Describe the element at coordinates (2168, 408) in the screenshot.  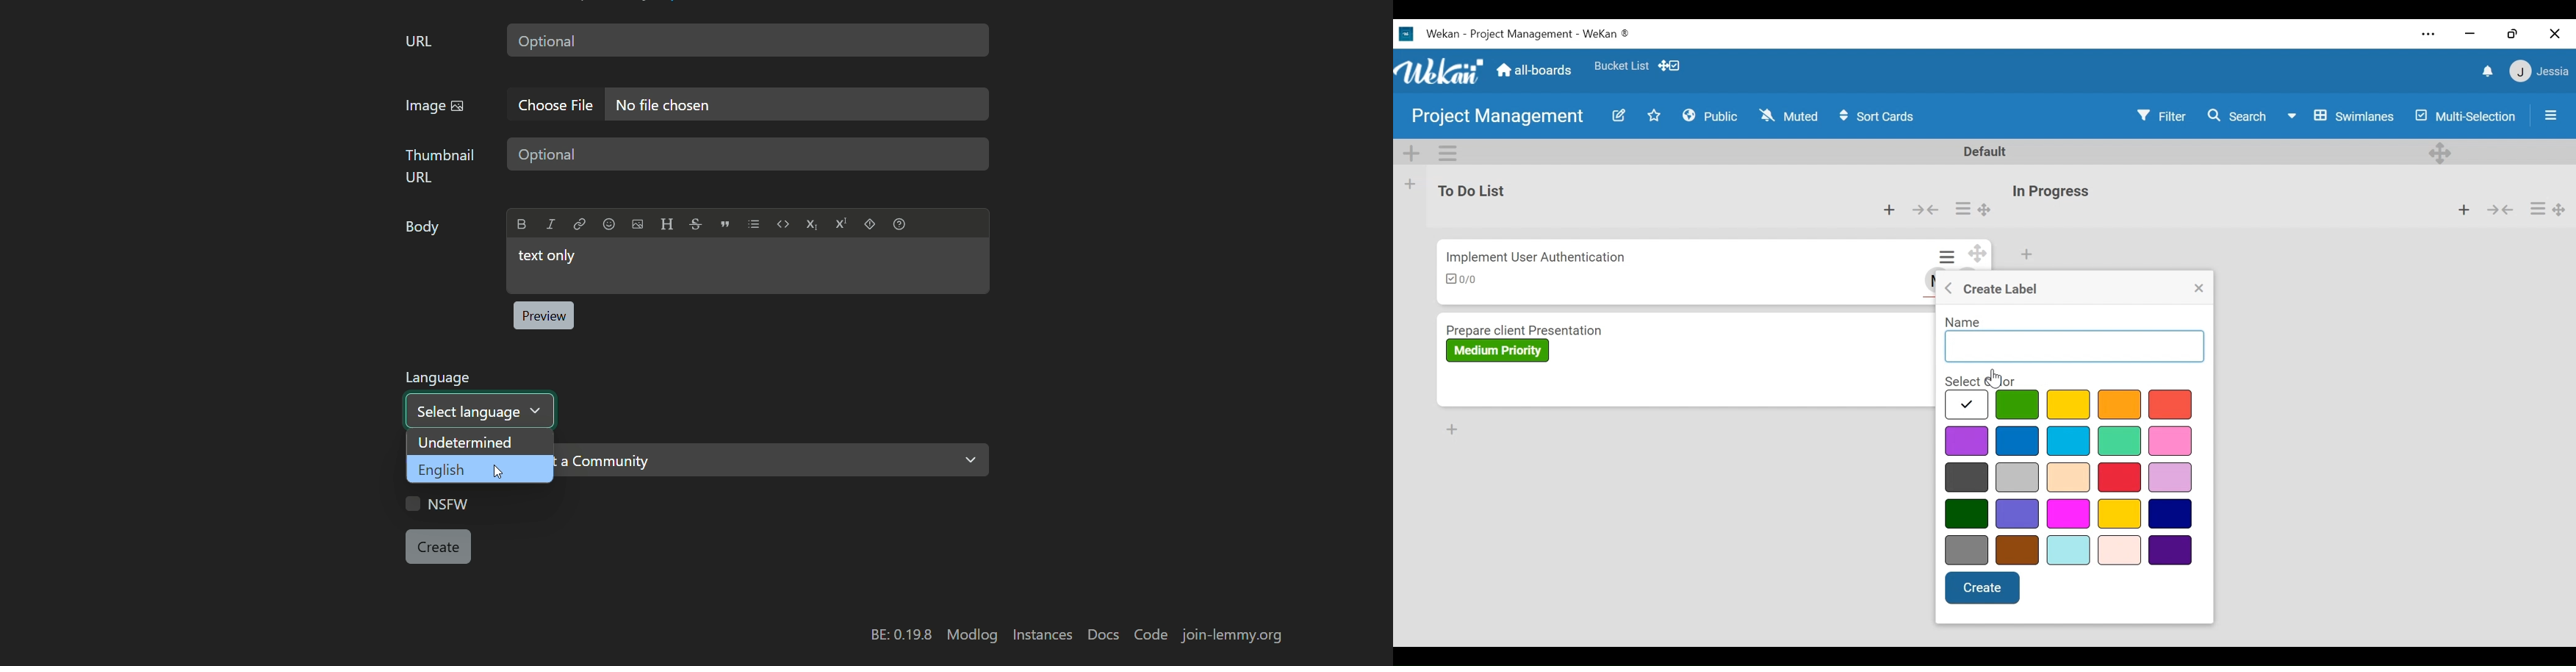
I see `cursor` at that location.